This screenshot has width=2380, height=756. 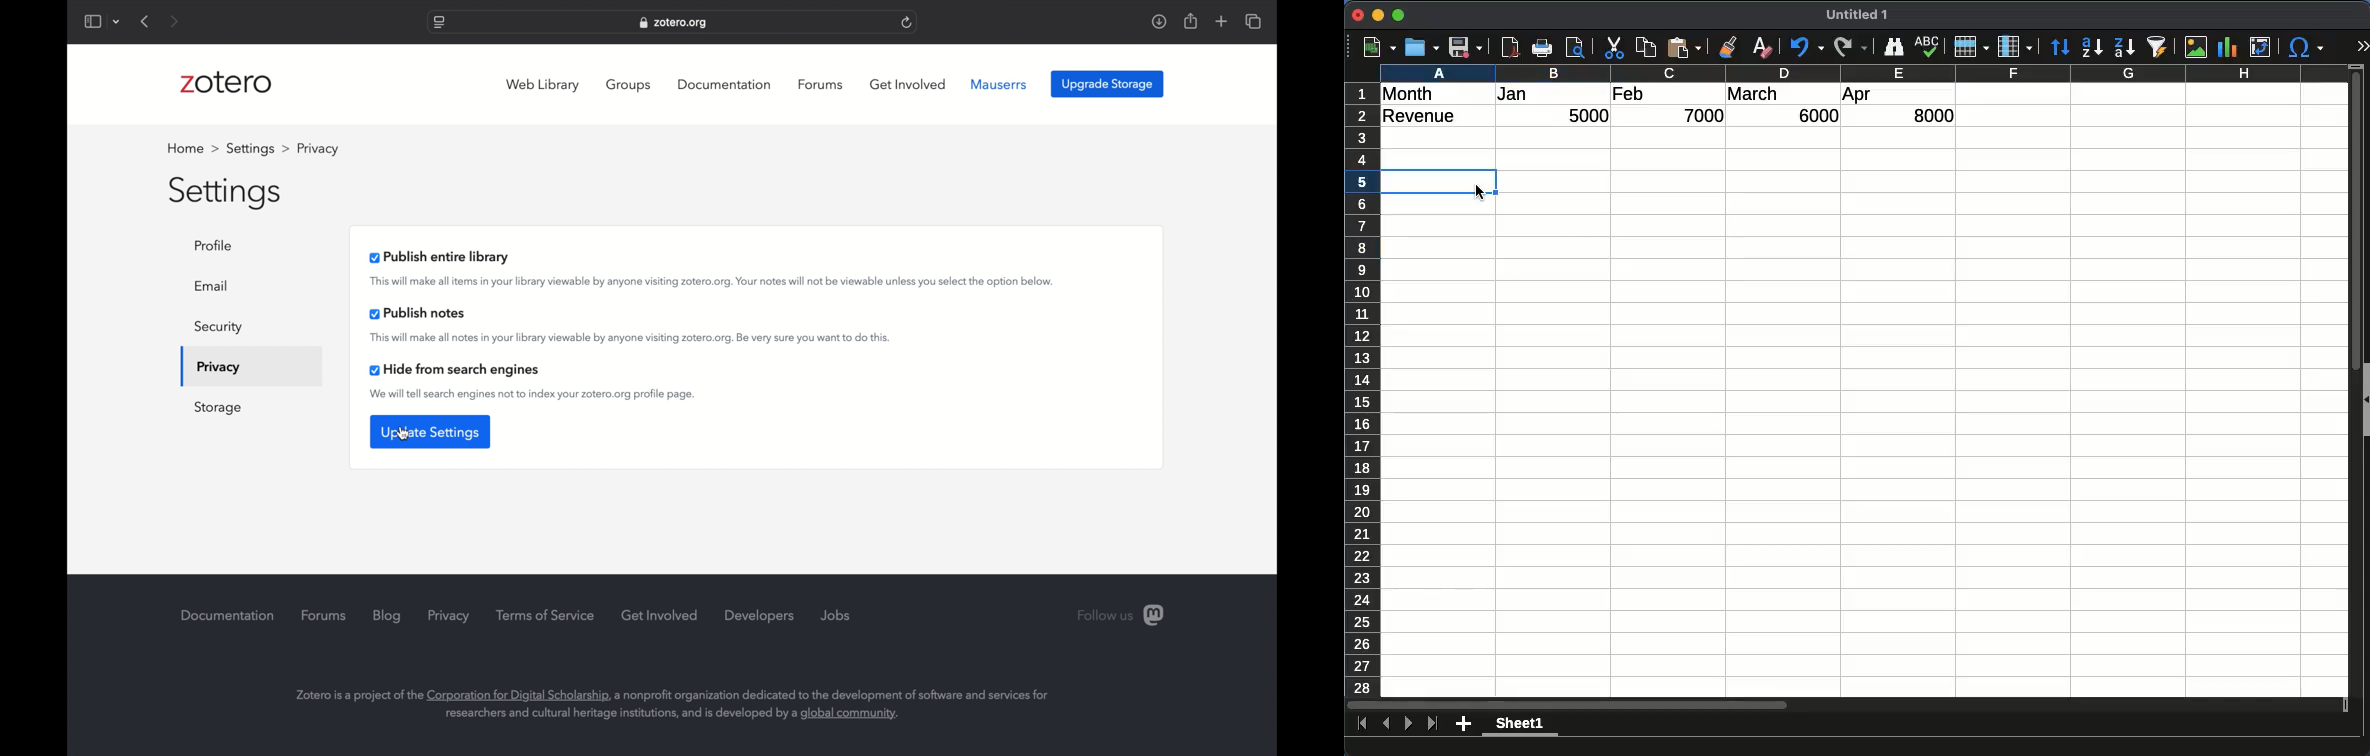 What do you see at coordinates (429, 432) in the screenshot?
I see `update settings` at bounding box center [429, 432].